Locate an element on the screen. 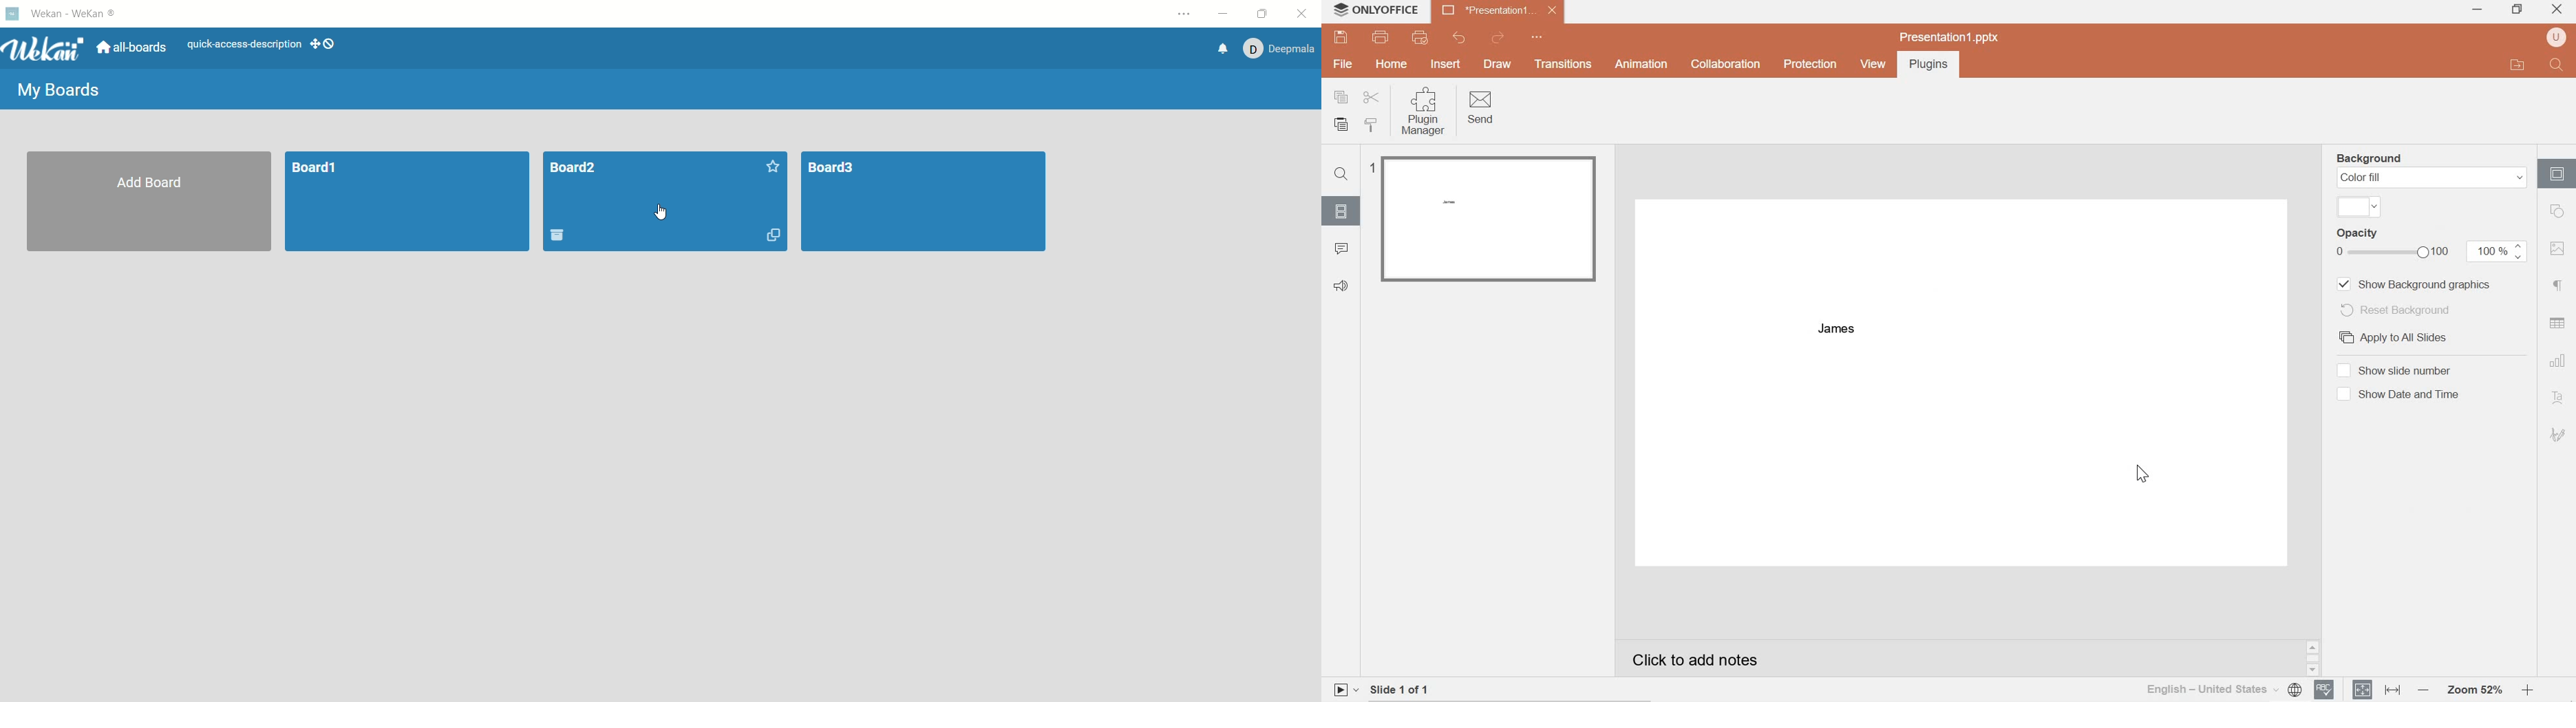 The height and width of the screenshot is (728, 2576). Protection is located at coordinates (1810, 65).